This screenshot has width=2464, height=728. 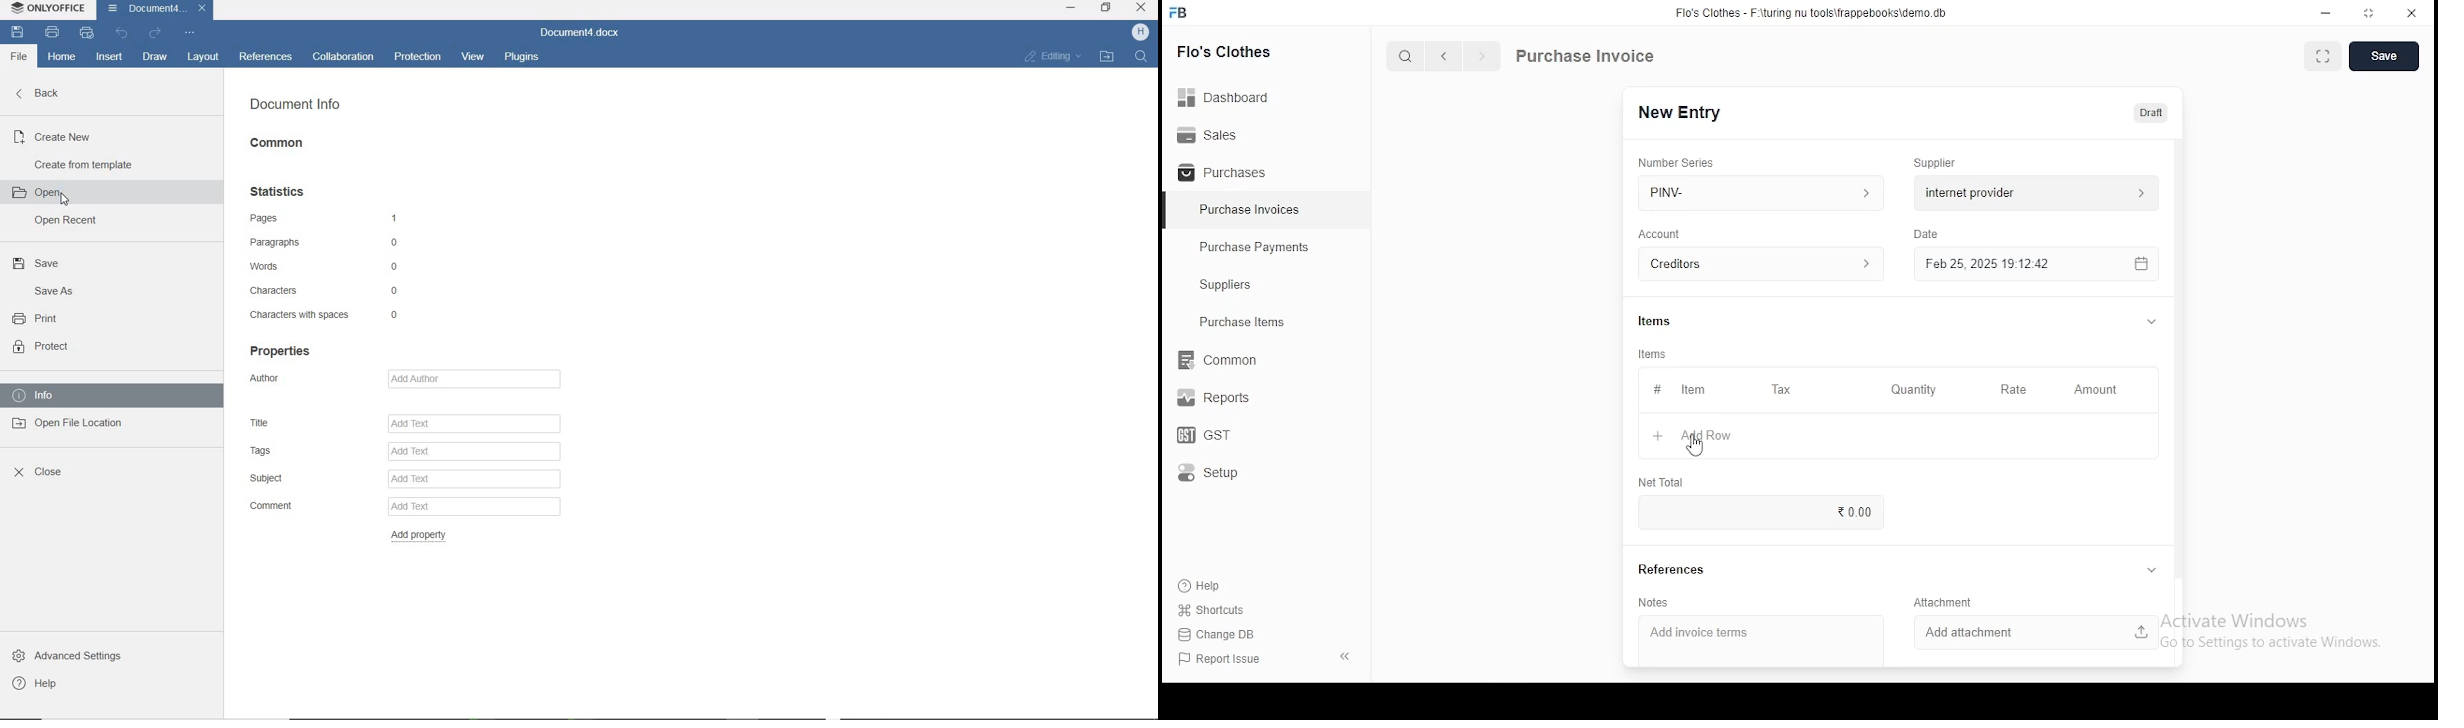 I want to click on add attachment, so click(x=2037, y=631).